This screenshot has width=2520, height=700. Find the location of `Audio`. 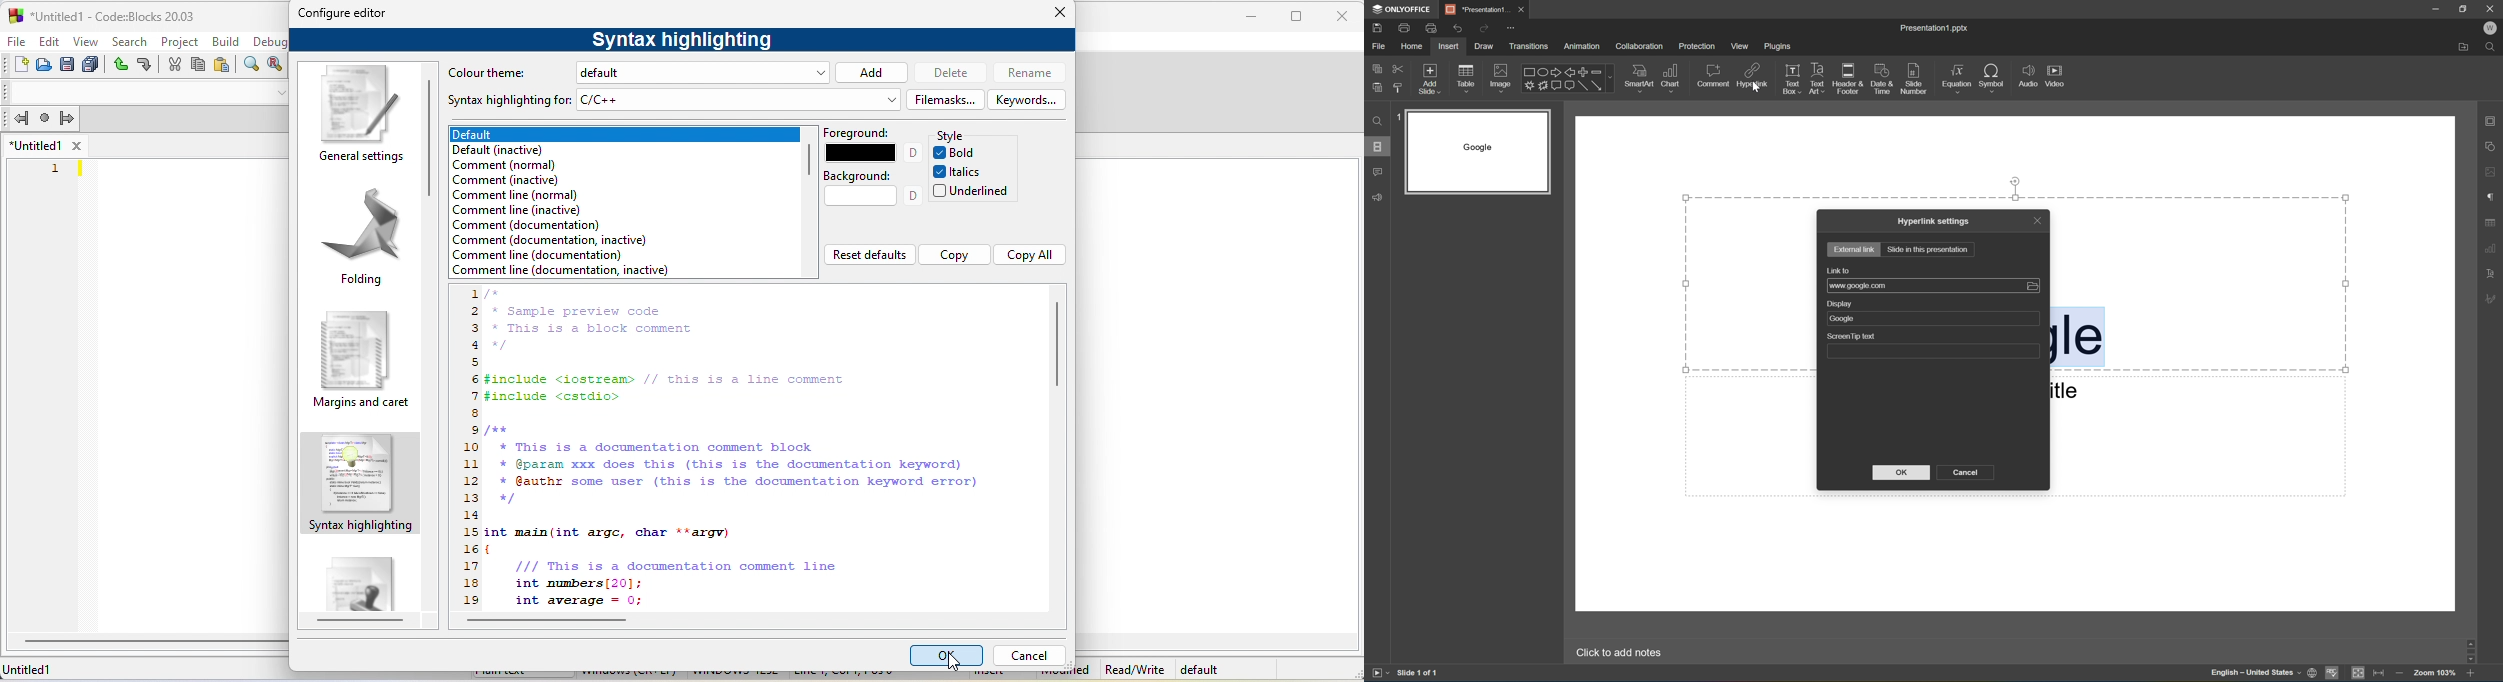

Audio is located at coordinates (2027, 73).